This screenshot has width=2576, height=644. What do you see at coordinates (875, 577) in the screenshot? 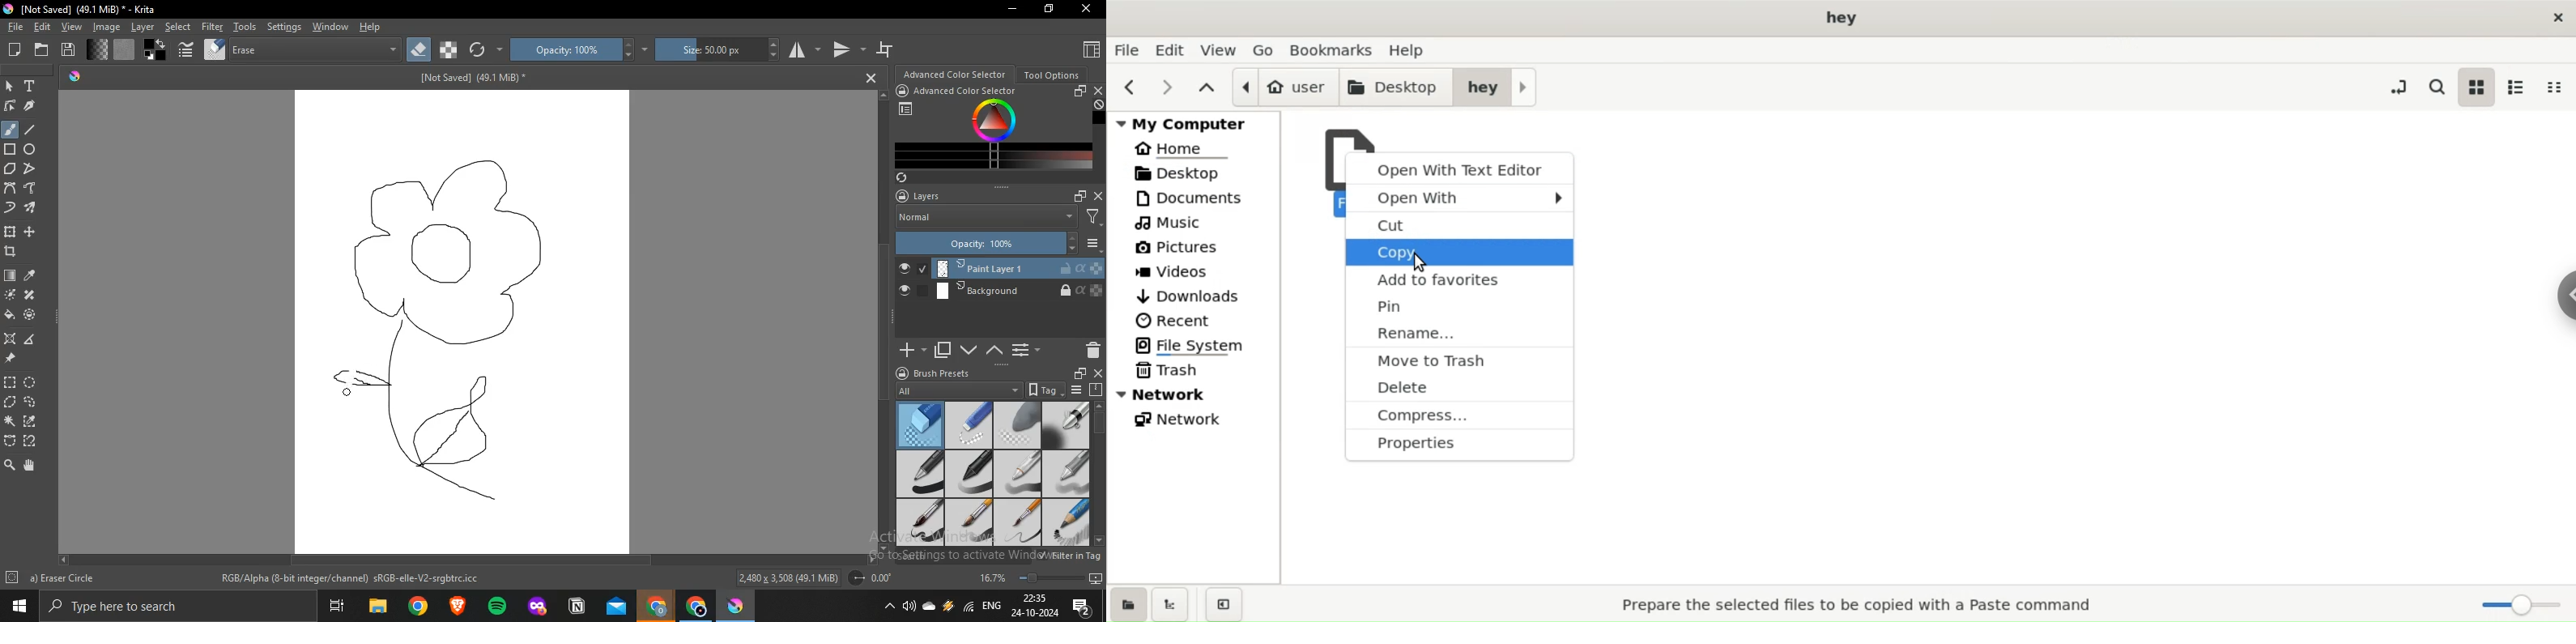
I see `Radius` at bounding box center [875, 577].